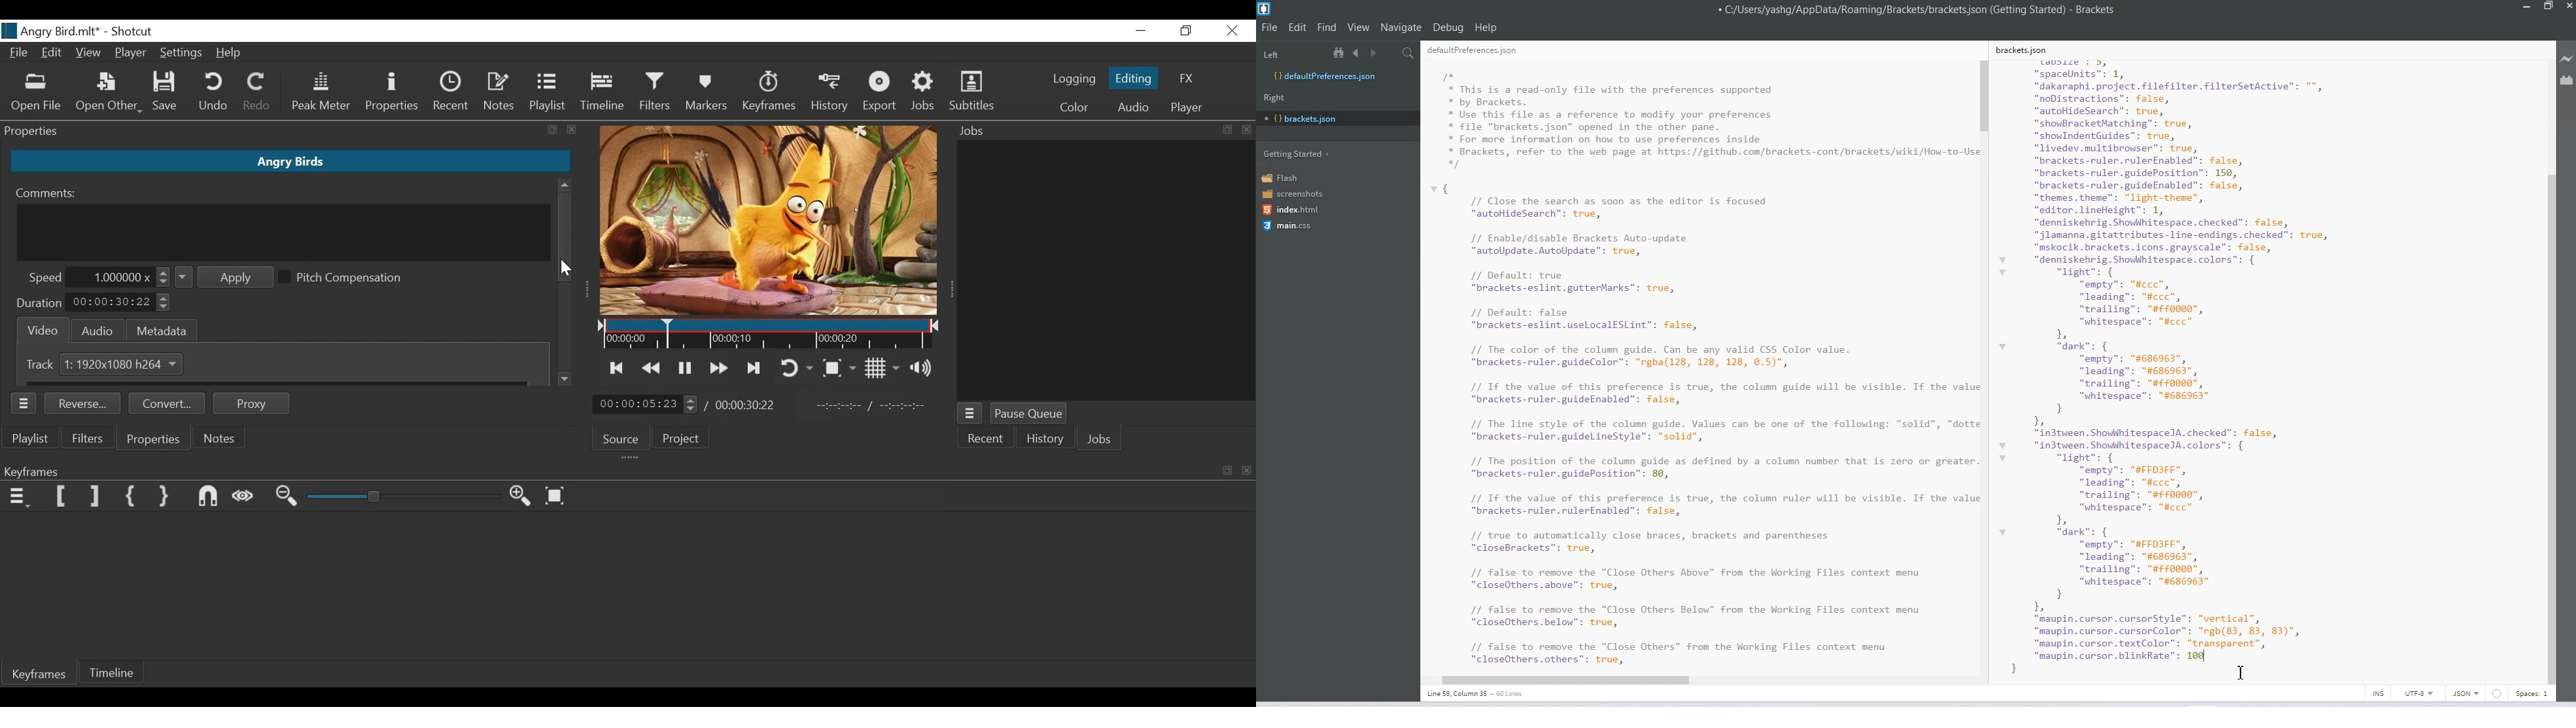 This screenshot has height=728, width=2576. Describe the element at coordinates (1341, 52) in the screenshot. I see `View in file Tree` at that location.